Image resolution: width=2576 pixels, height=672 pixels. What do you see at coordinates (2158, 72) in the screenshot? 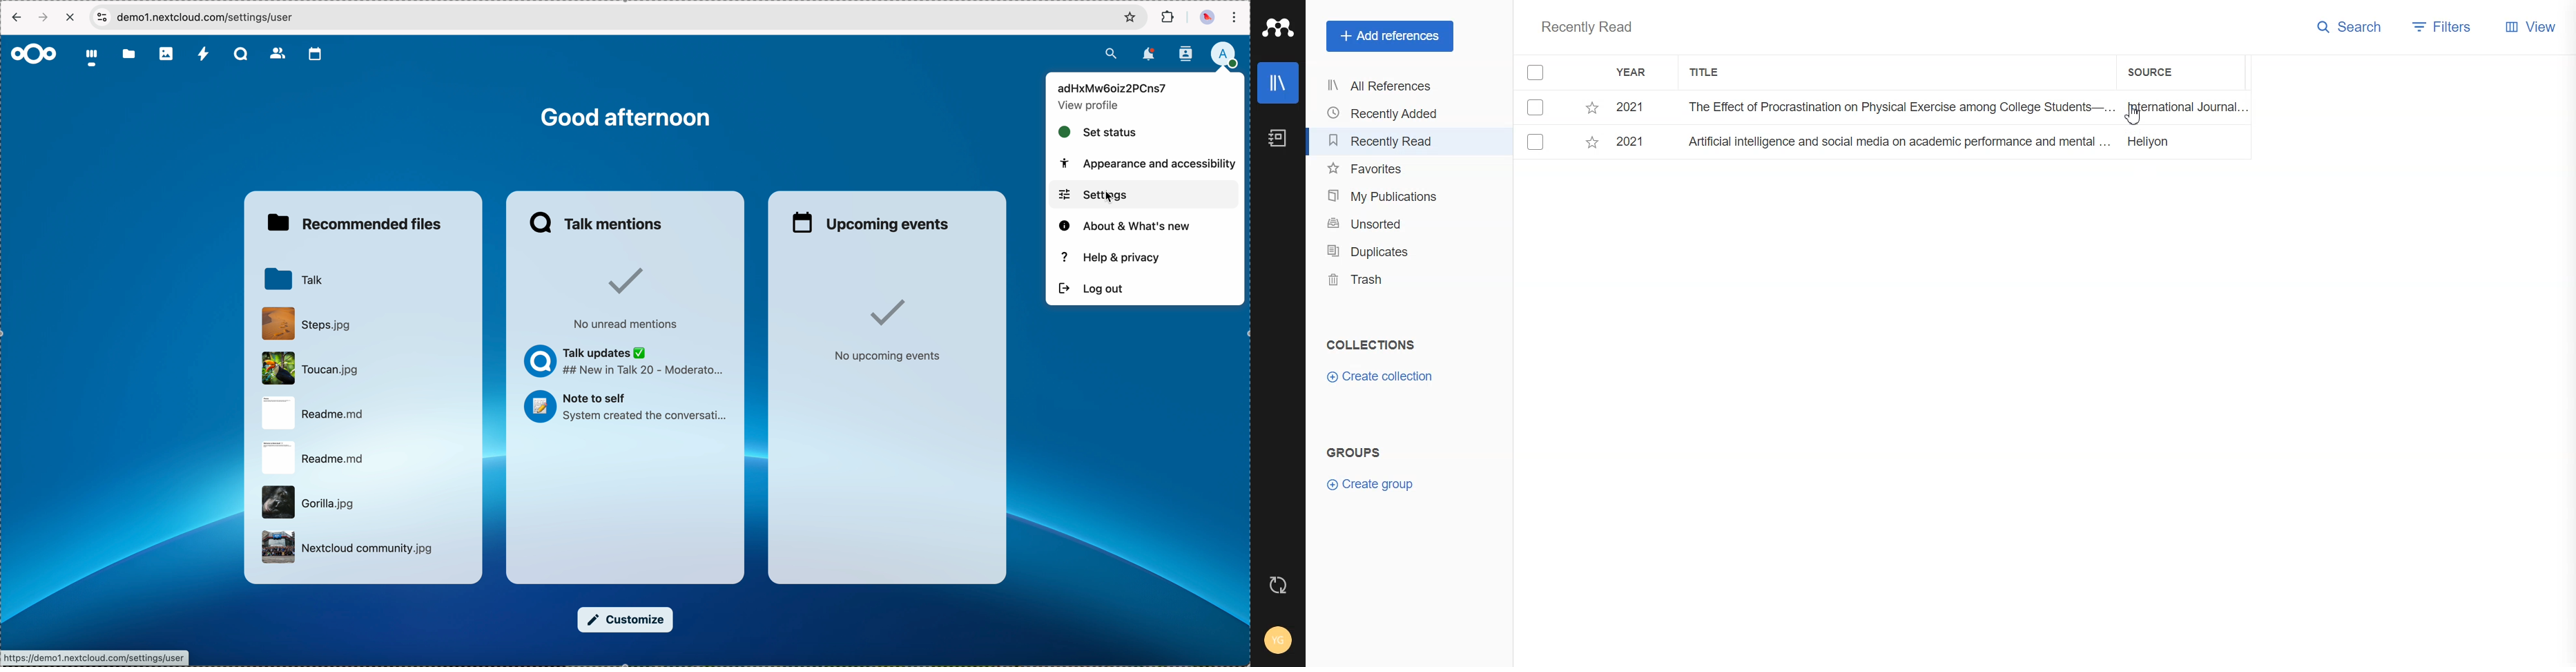
I see `Source` at bounding box center [2158, 72].